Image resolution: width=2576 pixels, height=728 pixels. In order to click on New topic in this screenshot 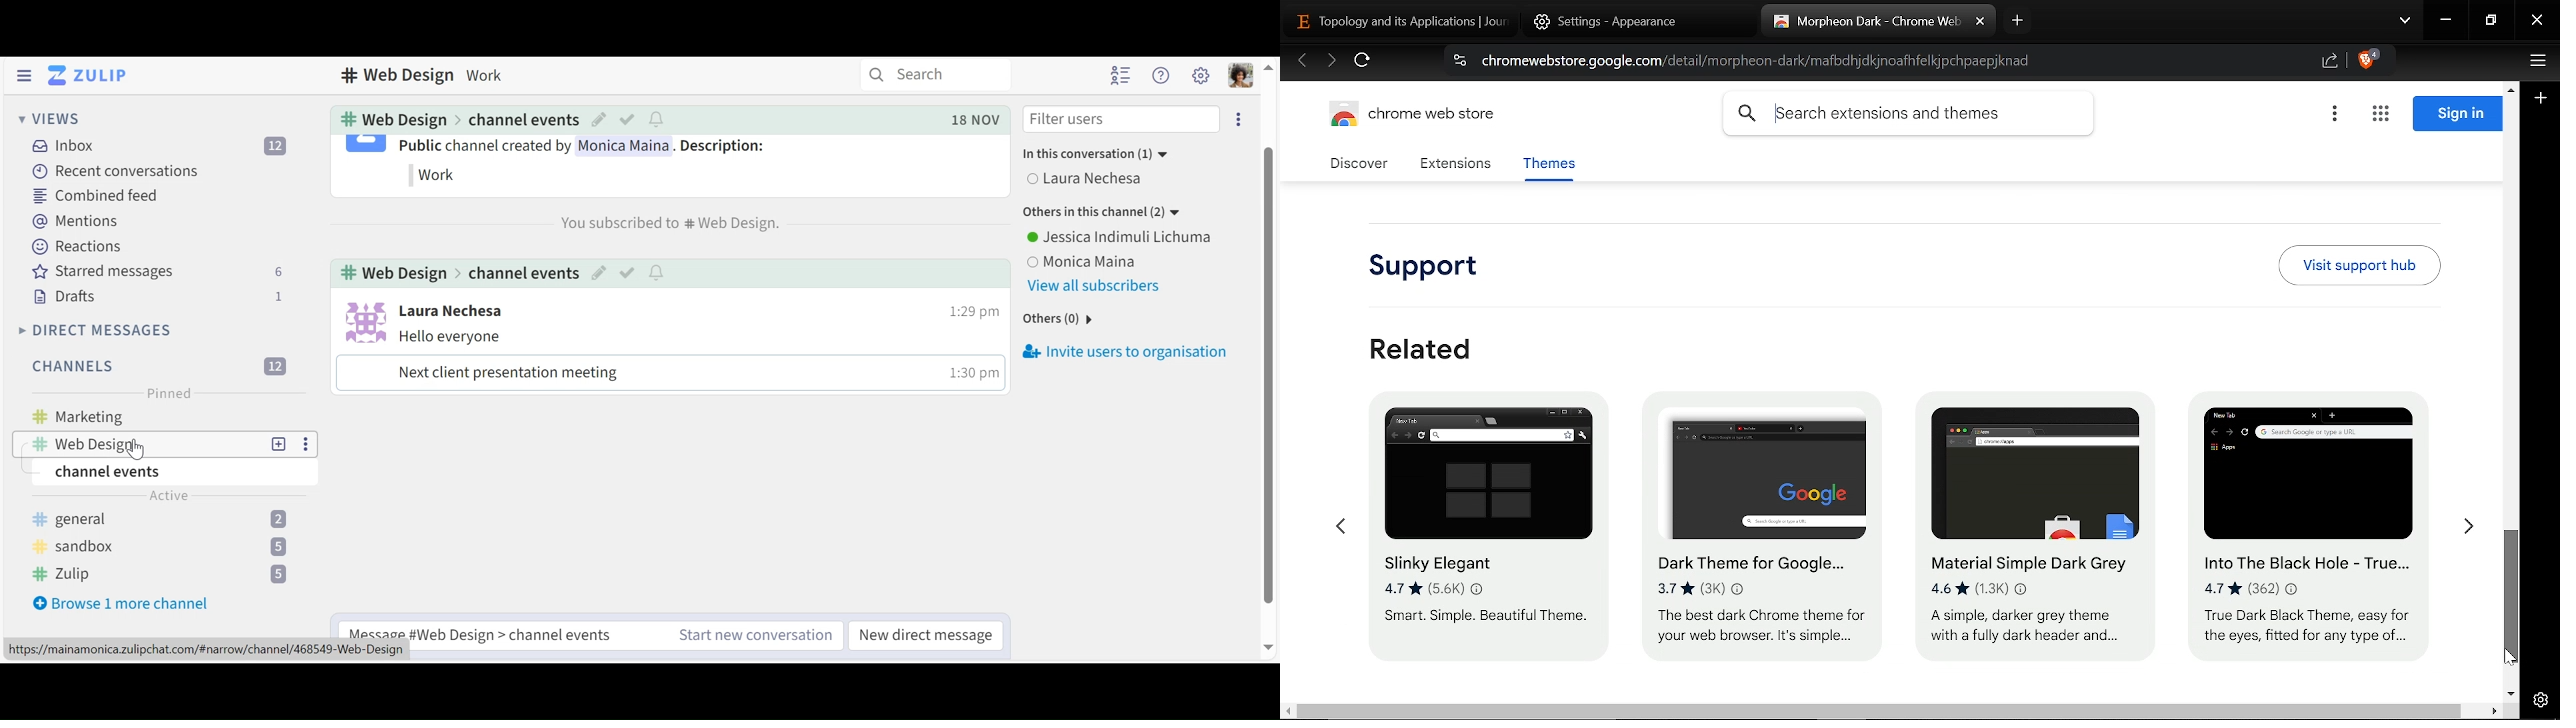, I will do `click(279, 445)`.